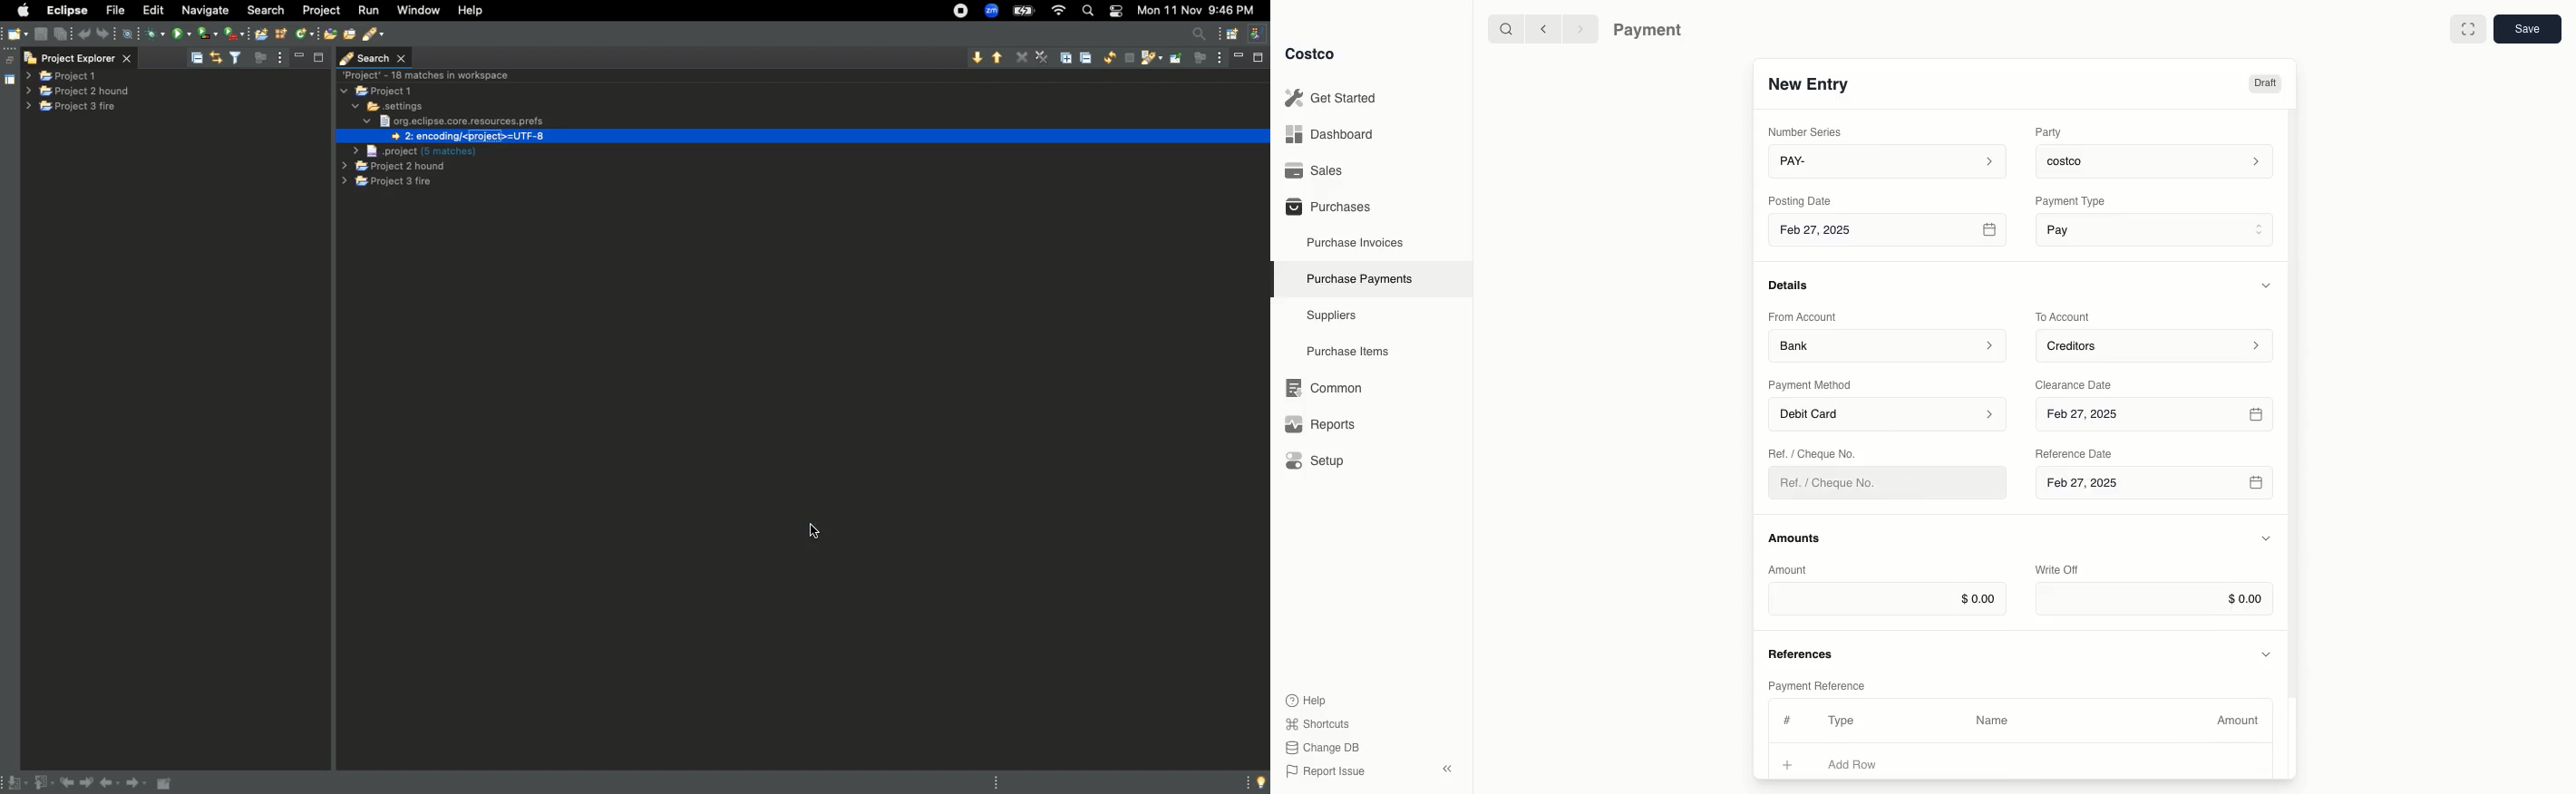 The image size is (2576, 812). Describe the element at coordinates (1327, 206) in the screenshot. I see `Purchases` at that location.